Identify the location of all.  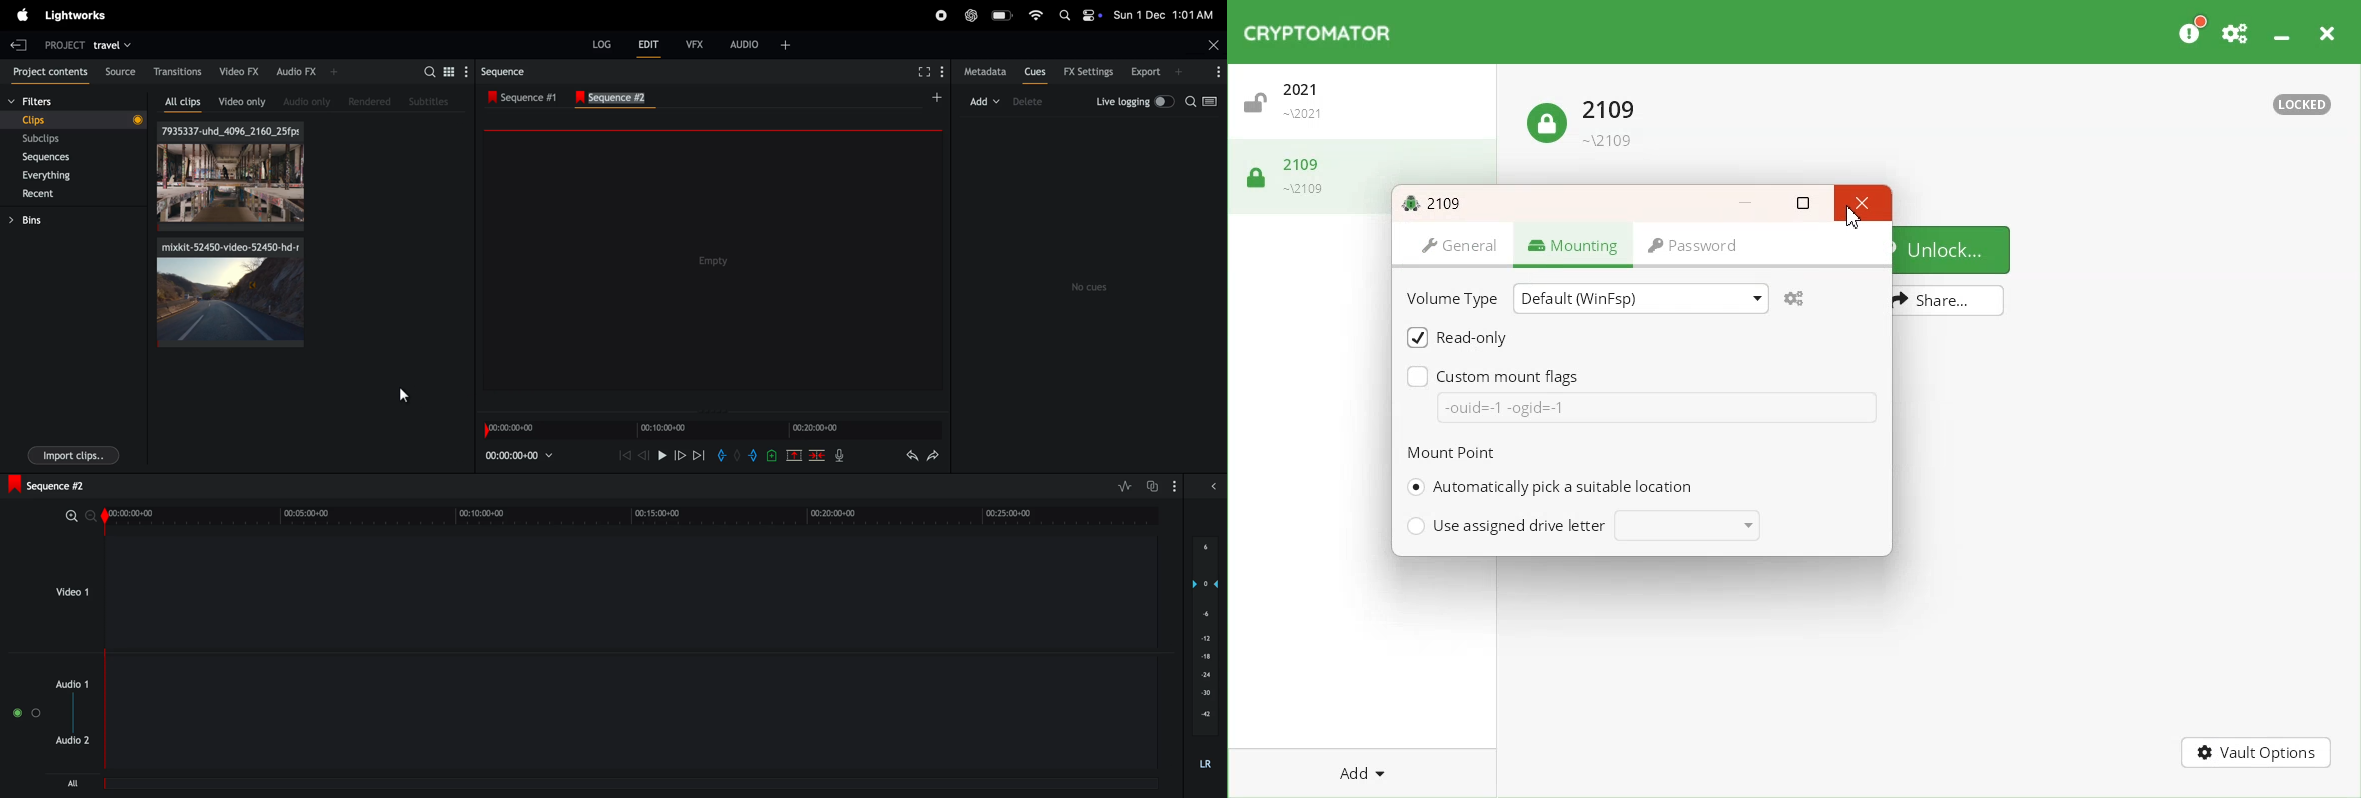
(73, 783).